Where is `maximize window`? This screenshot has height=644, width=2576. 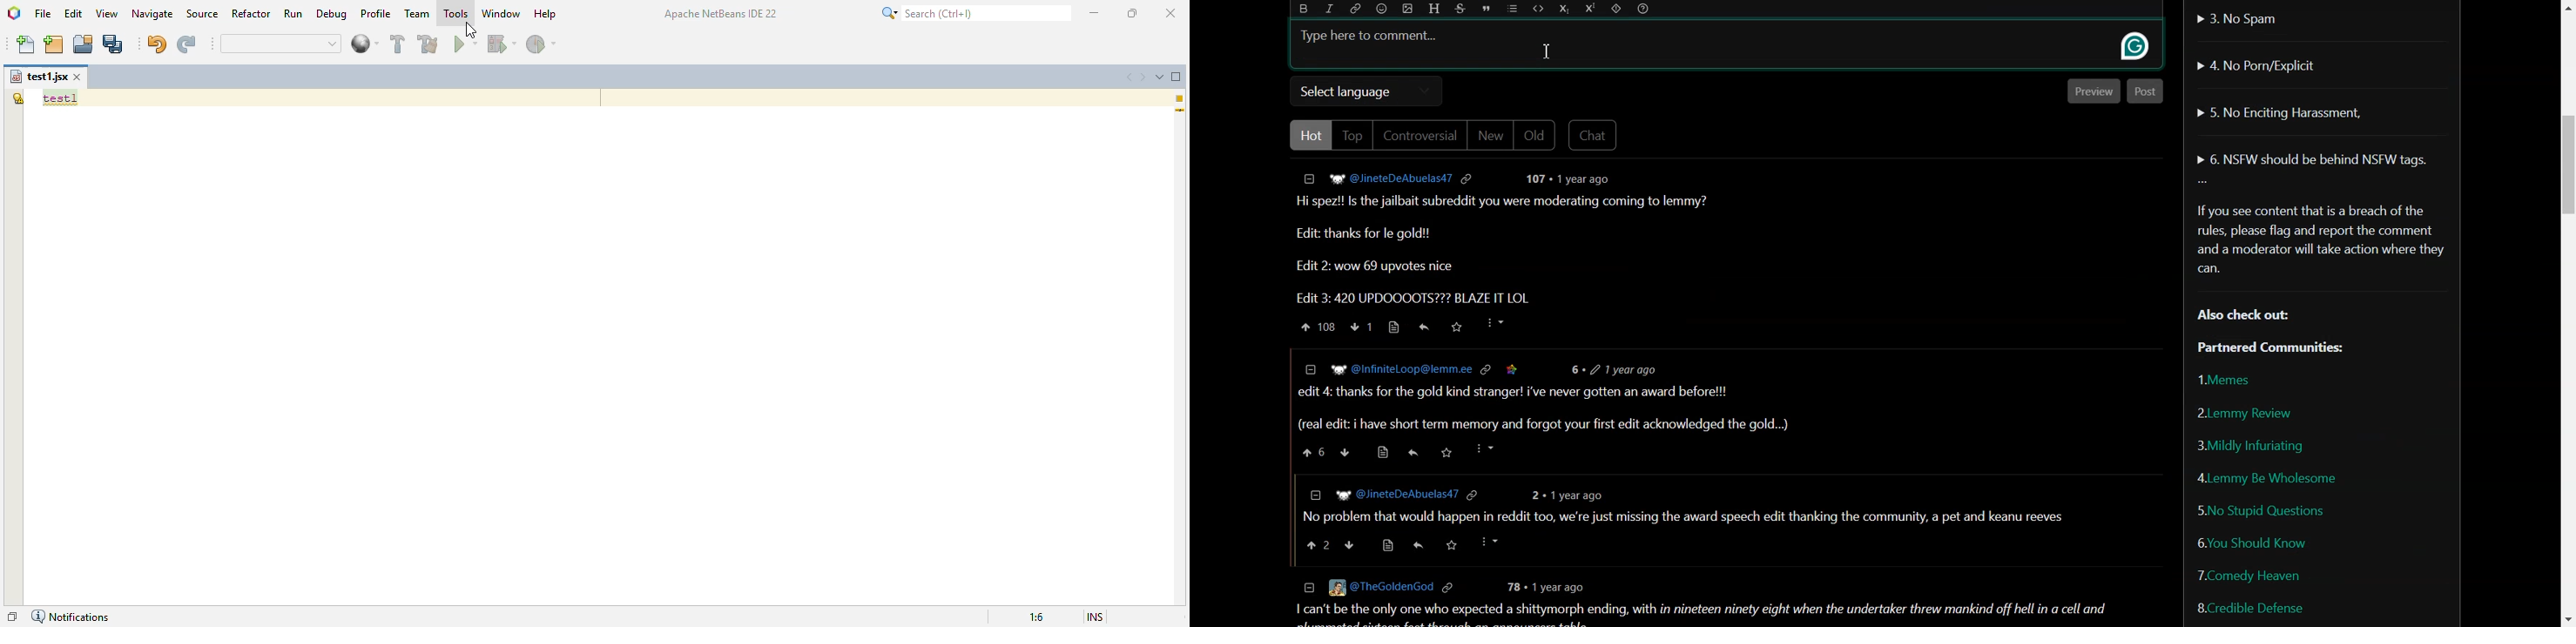 maximize window is located at coordinates (1177, 77).